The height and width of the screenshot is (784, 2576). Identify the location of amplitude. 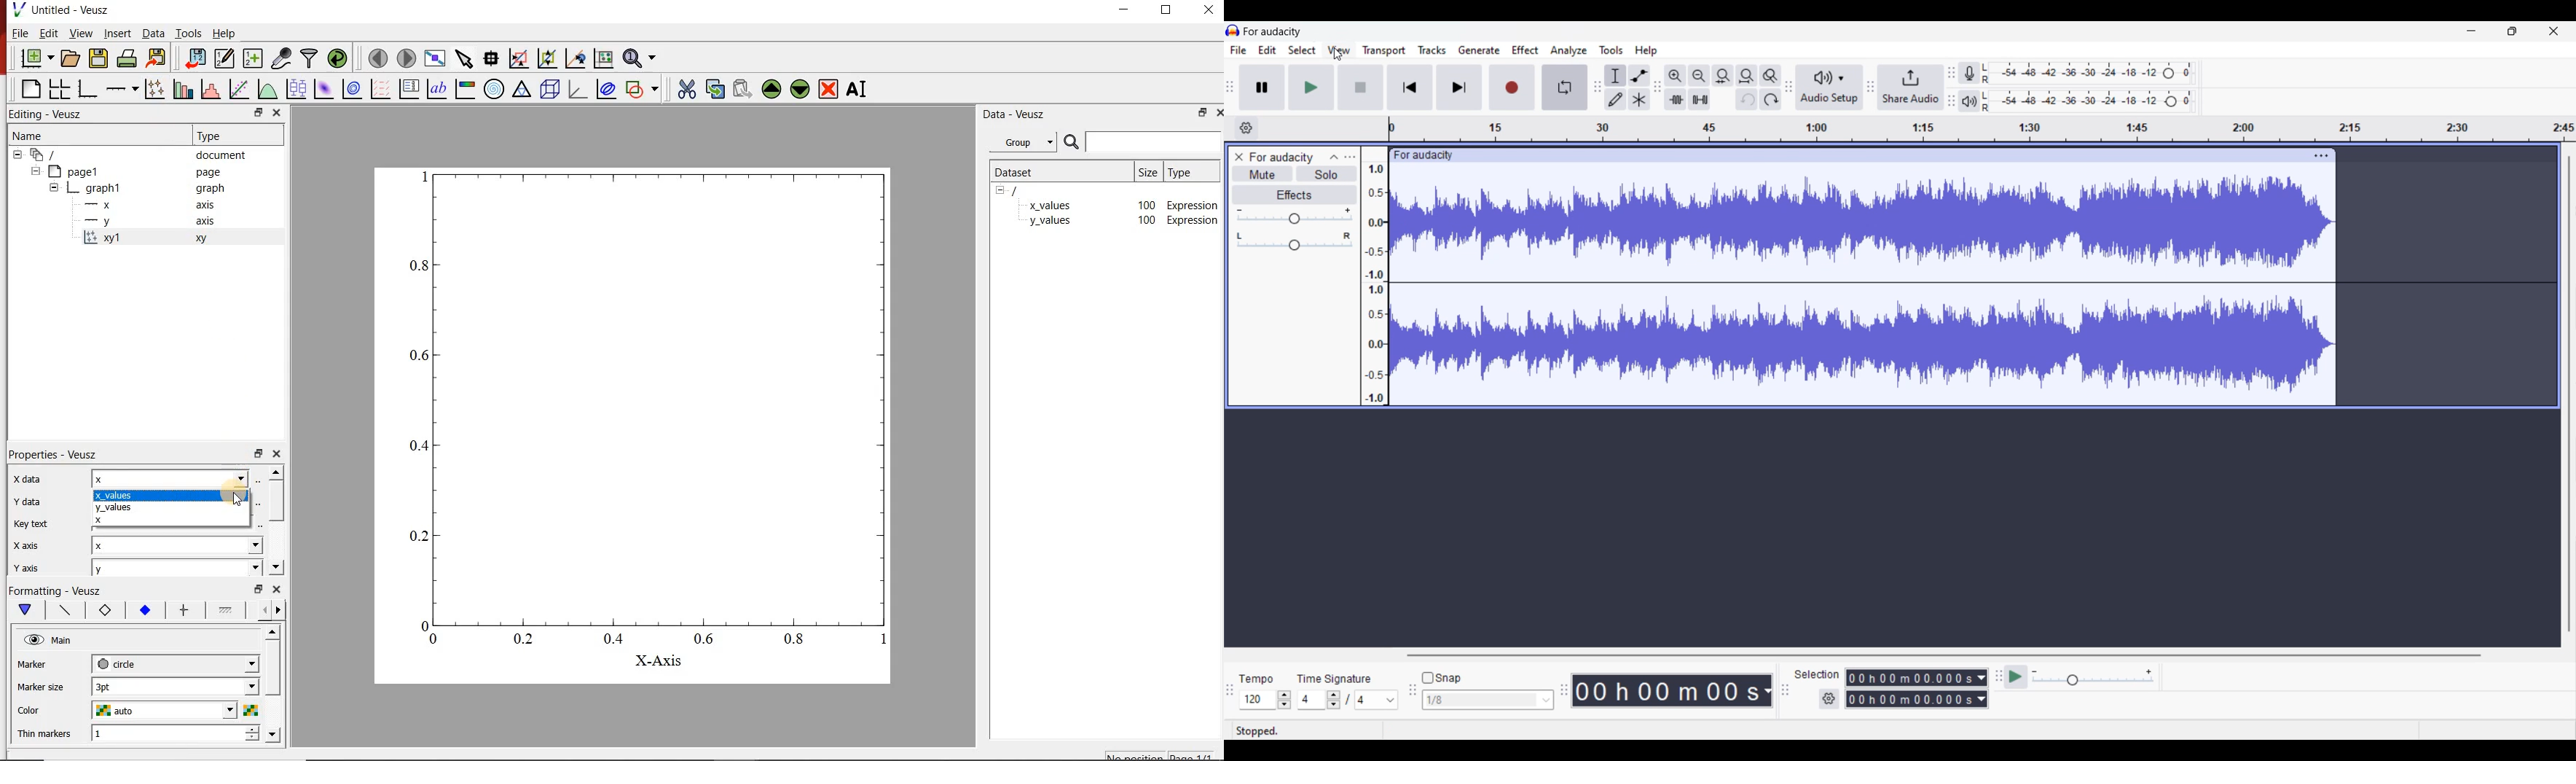
(1375, 283).